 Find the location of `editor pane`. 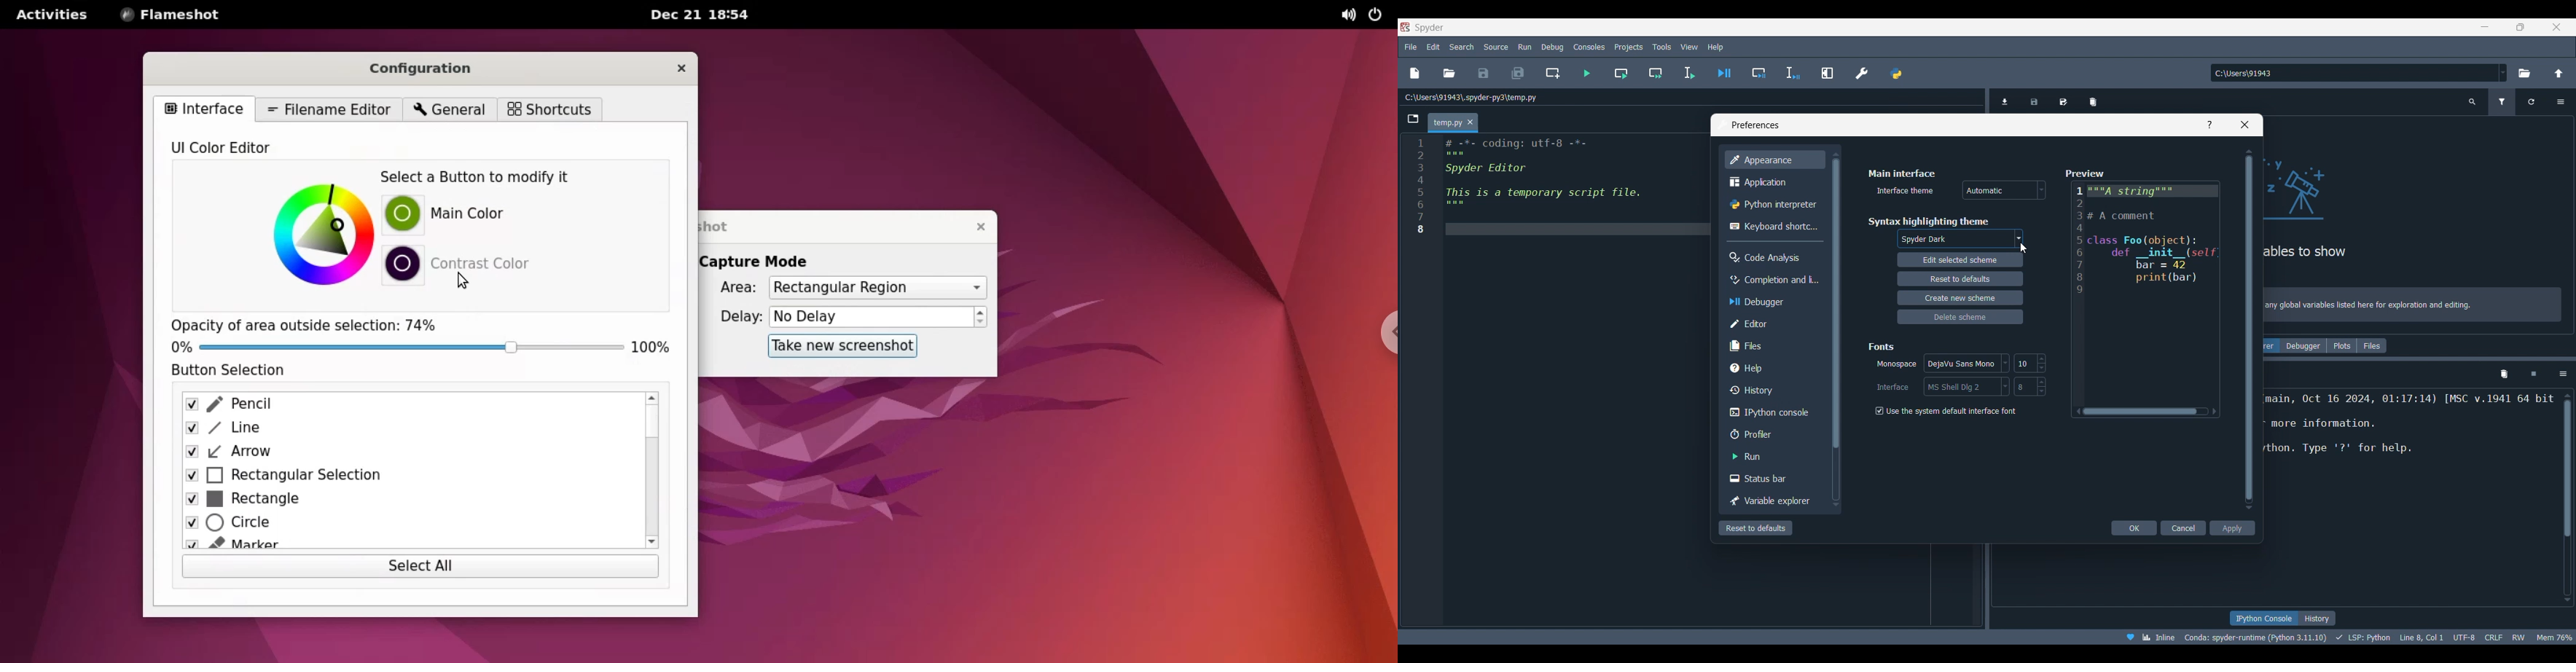

editor pane is located at coordinates (1570, 186).